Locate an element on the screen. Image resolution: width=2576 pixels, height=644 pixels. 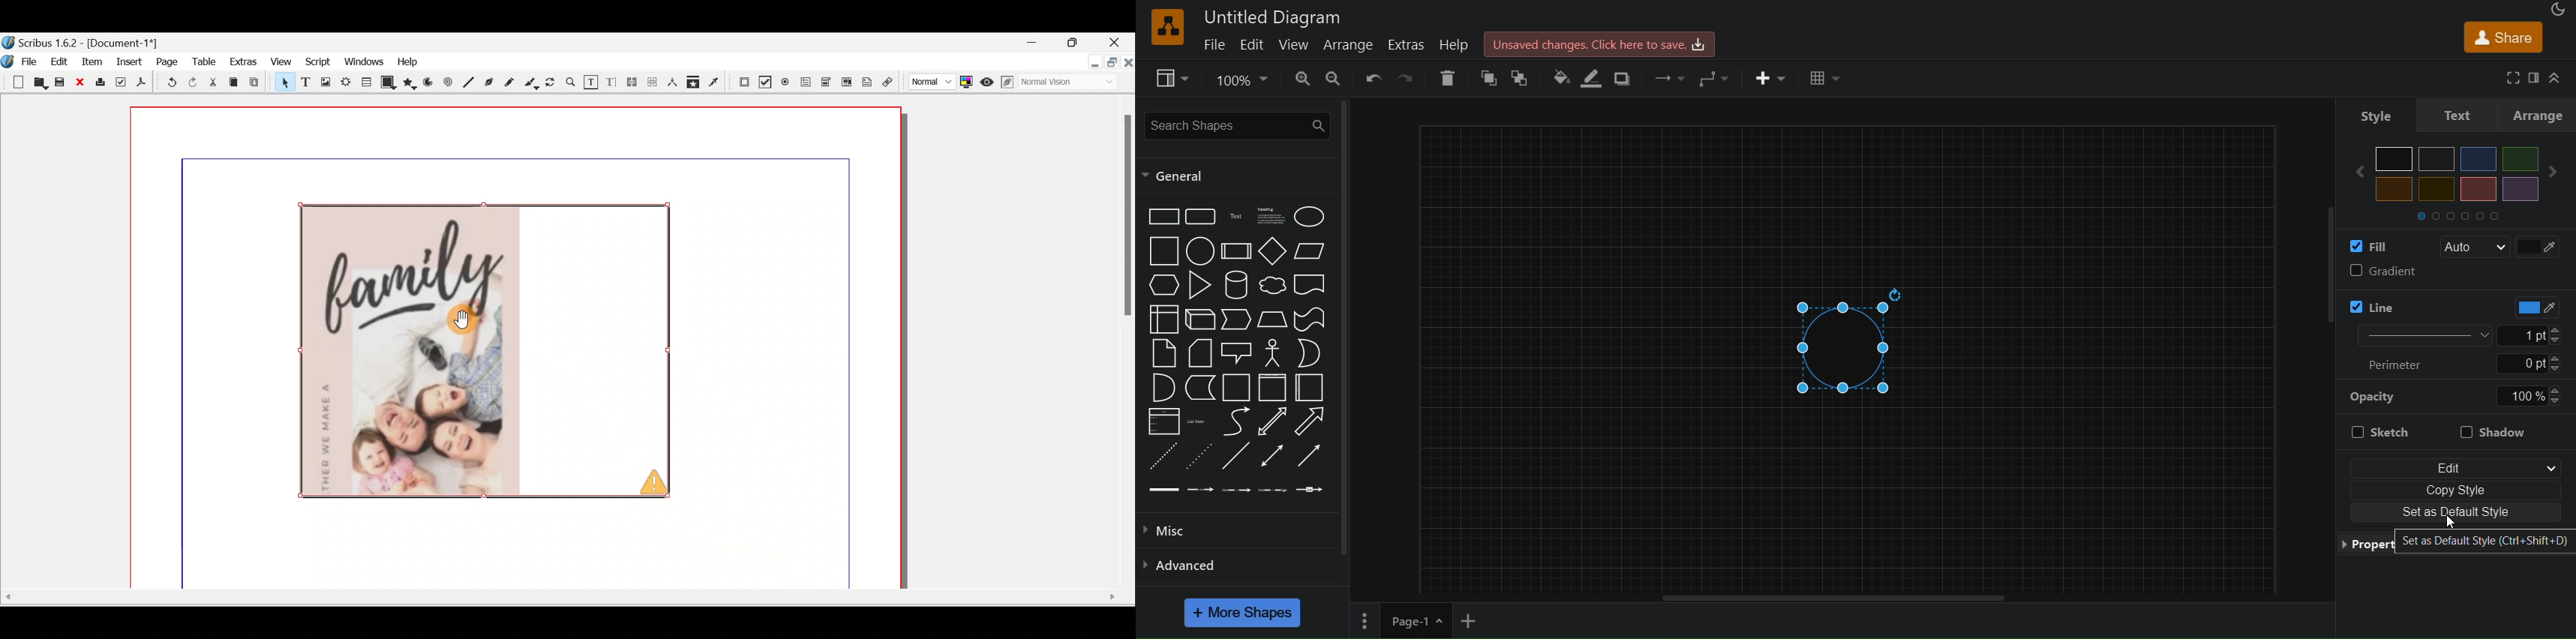
cylinder is located at coordinates (1238, 285).